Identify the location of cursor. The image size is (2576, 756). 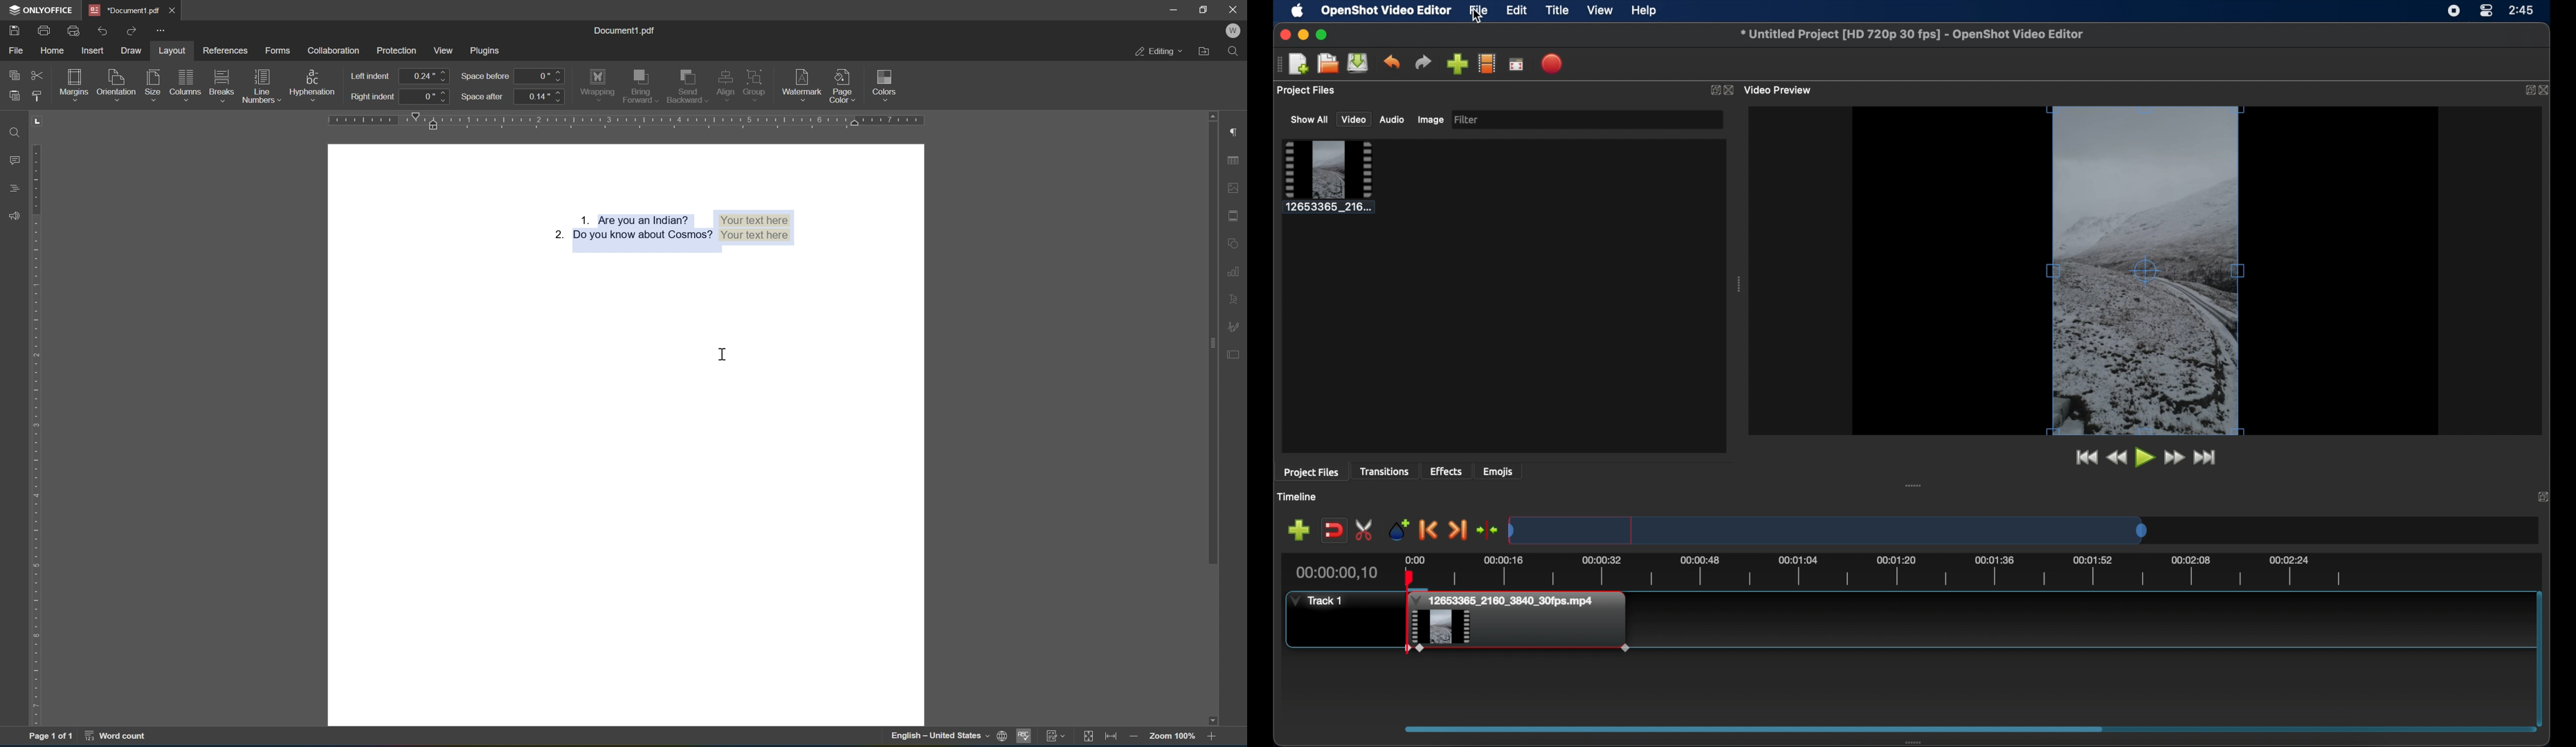
(727, 352).